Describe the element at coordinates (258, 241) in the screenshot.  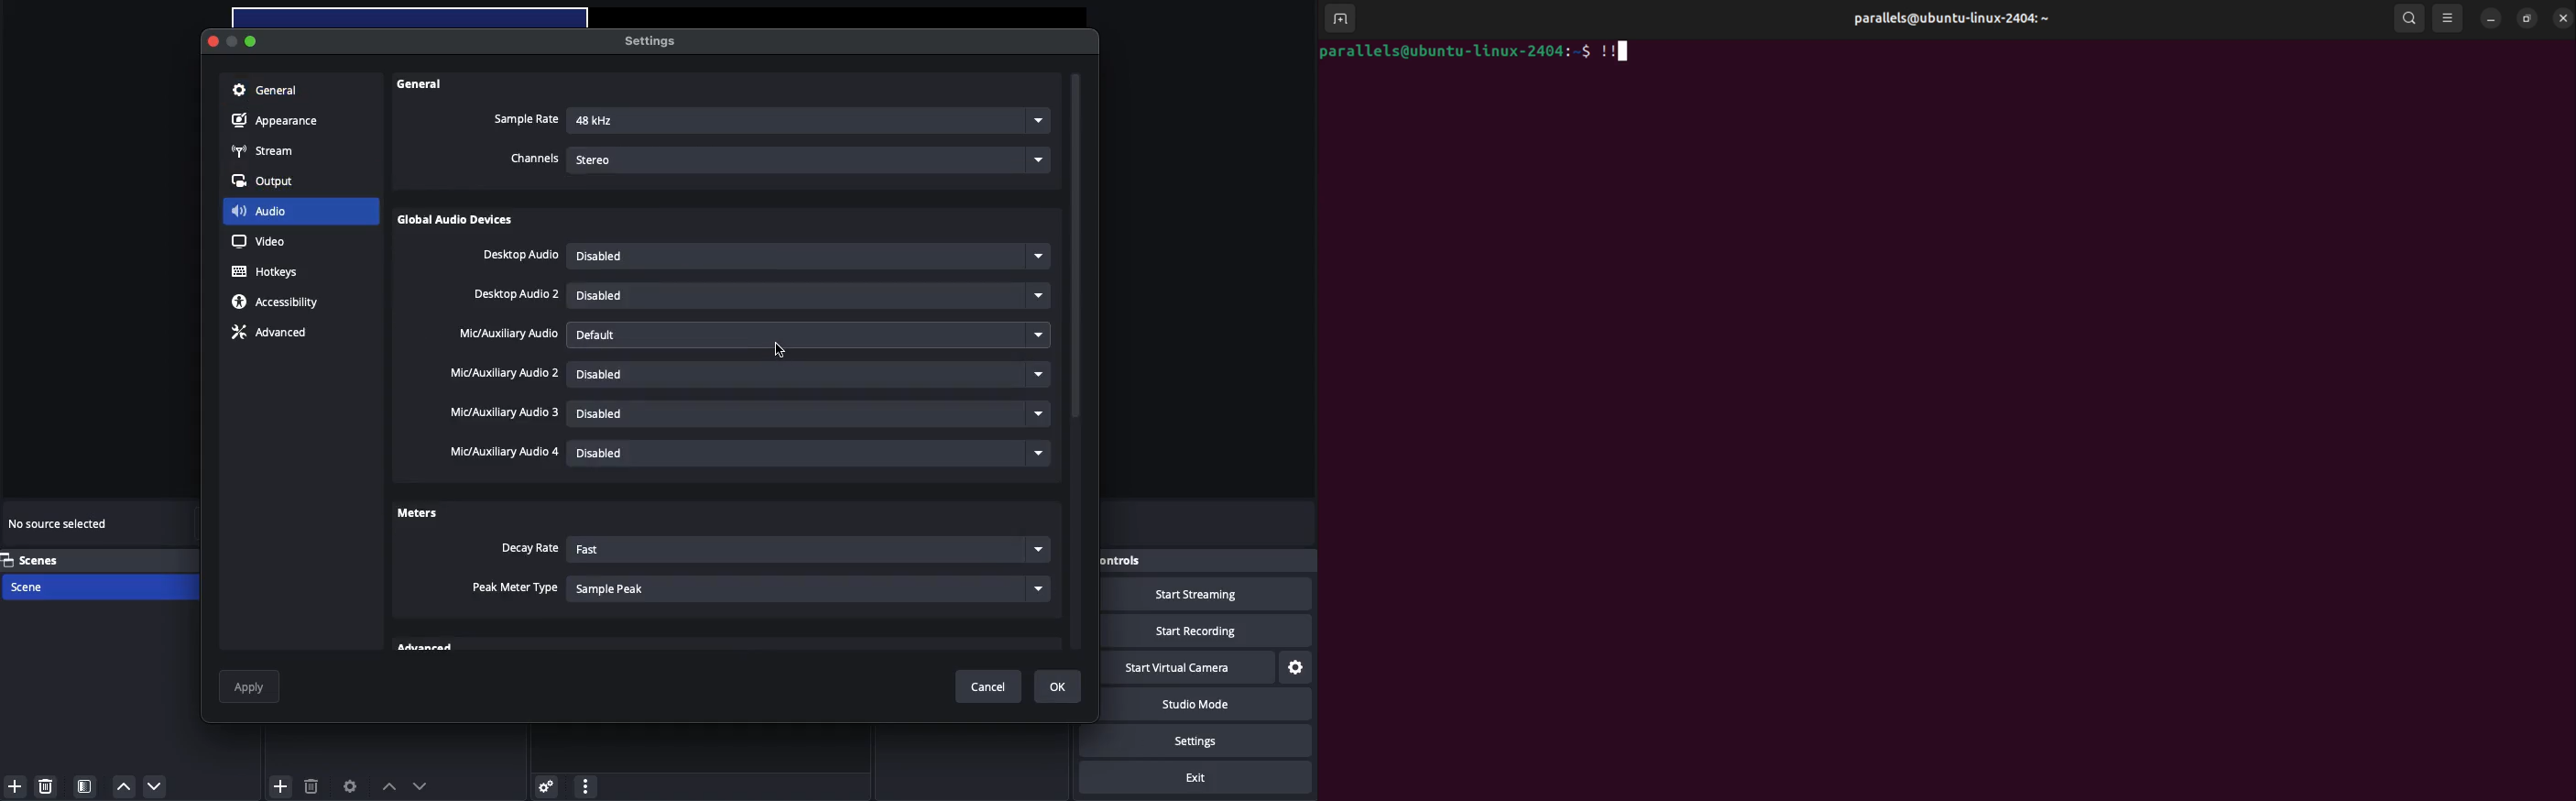
I see `Video` at that location.